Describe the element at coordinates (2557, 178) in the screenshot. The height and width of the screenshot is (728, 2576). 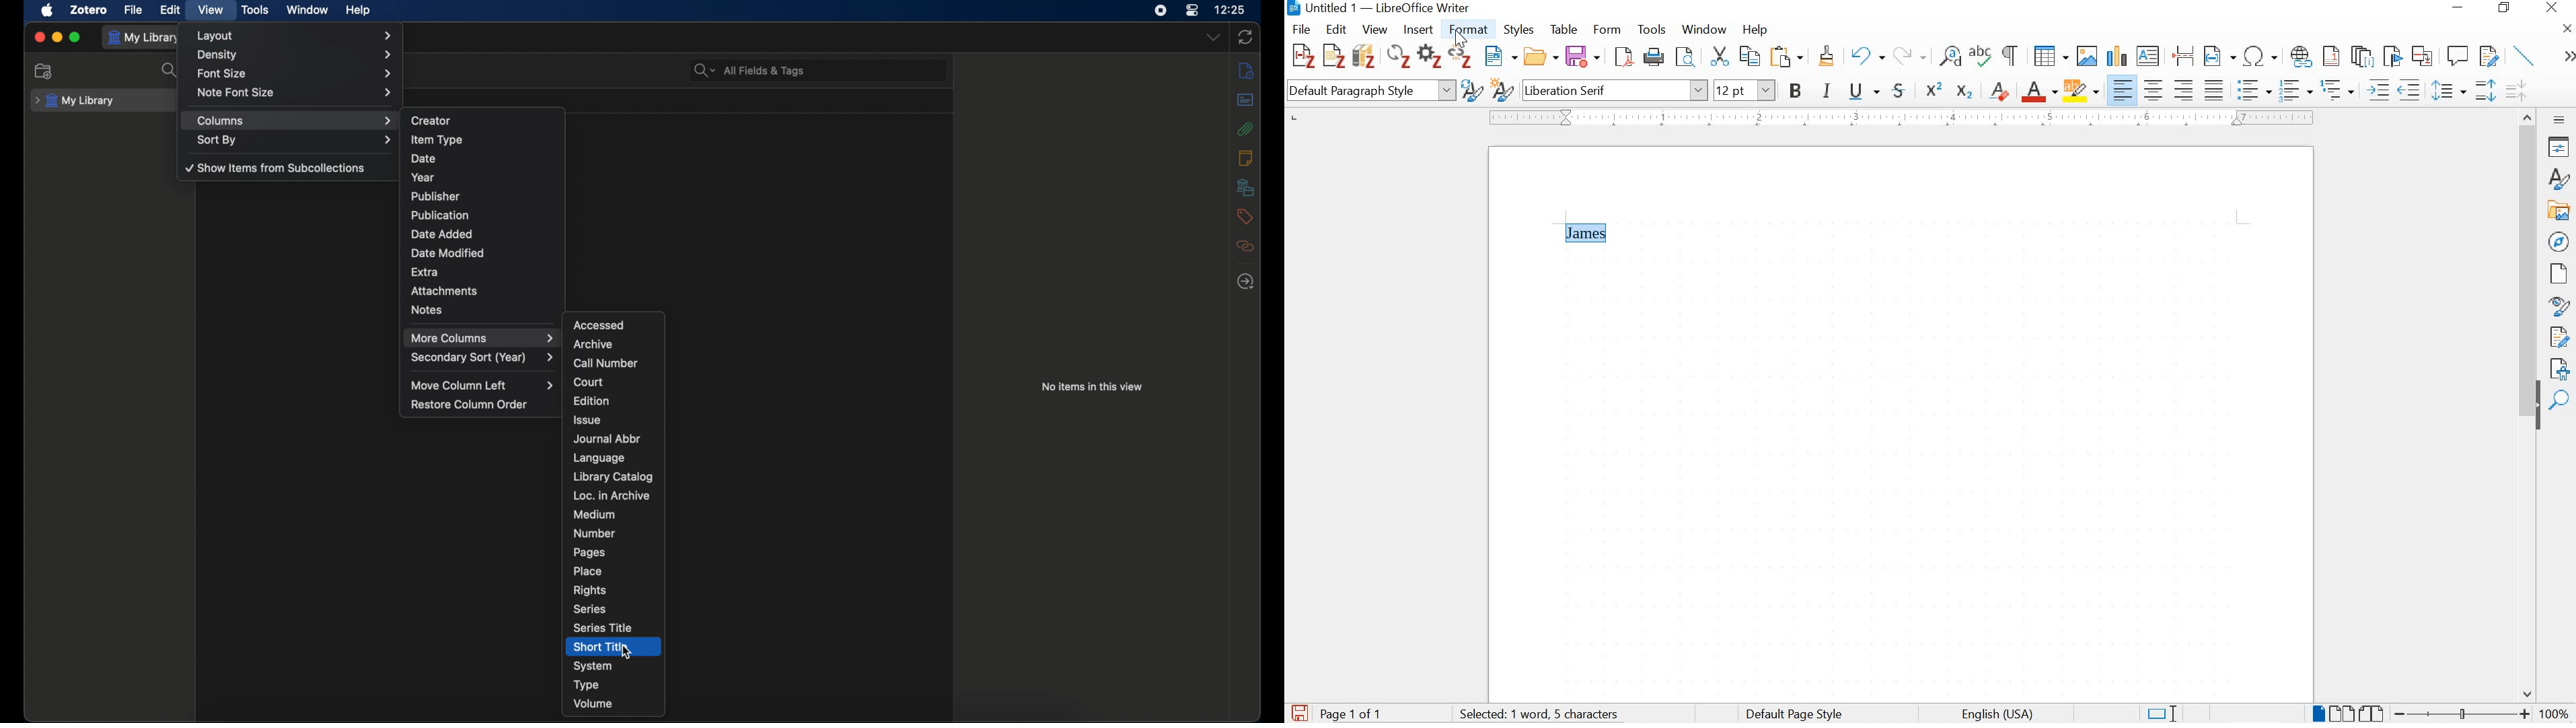
I see `styles` at that location.